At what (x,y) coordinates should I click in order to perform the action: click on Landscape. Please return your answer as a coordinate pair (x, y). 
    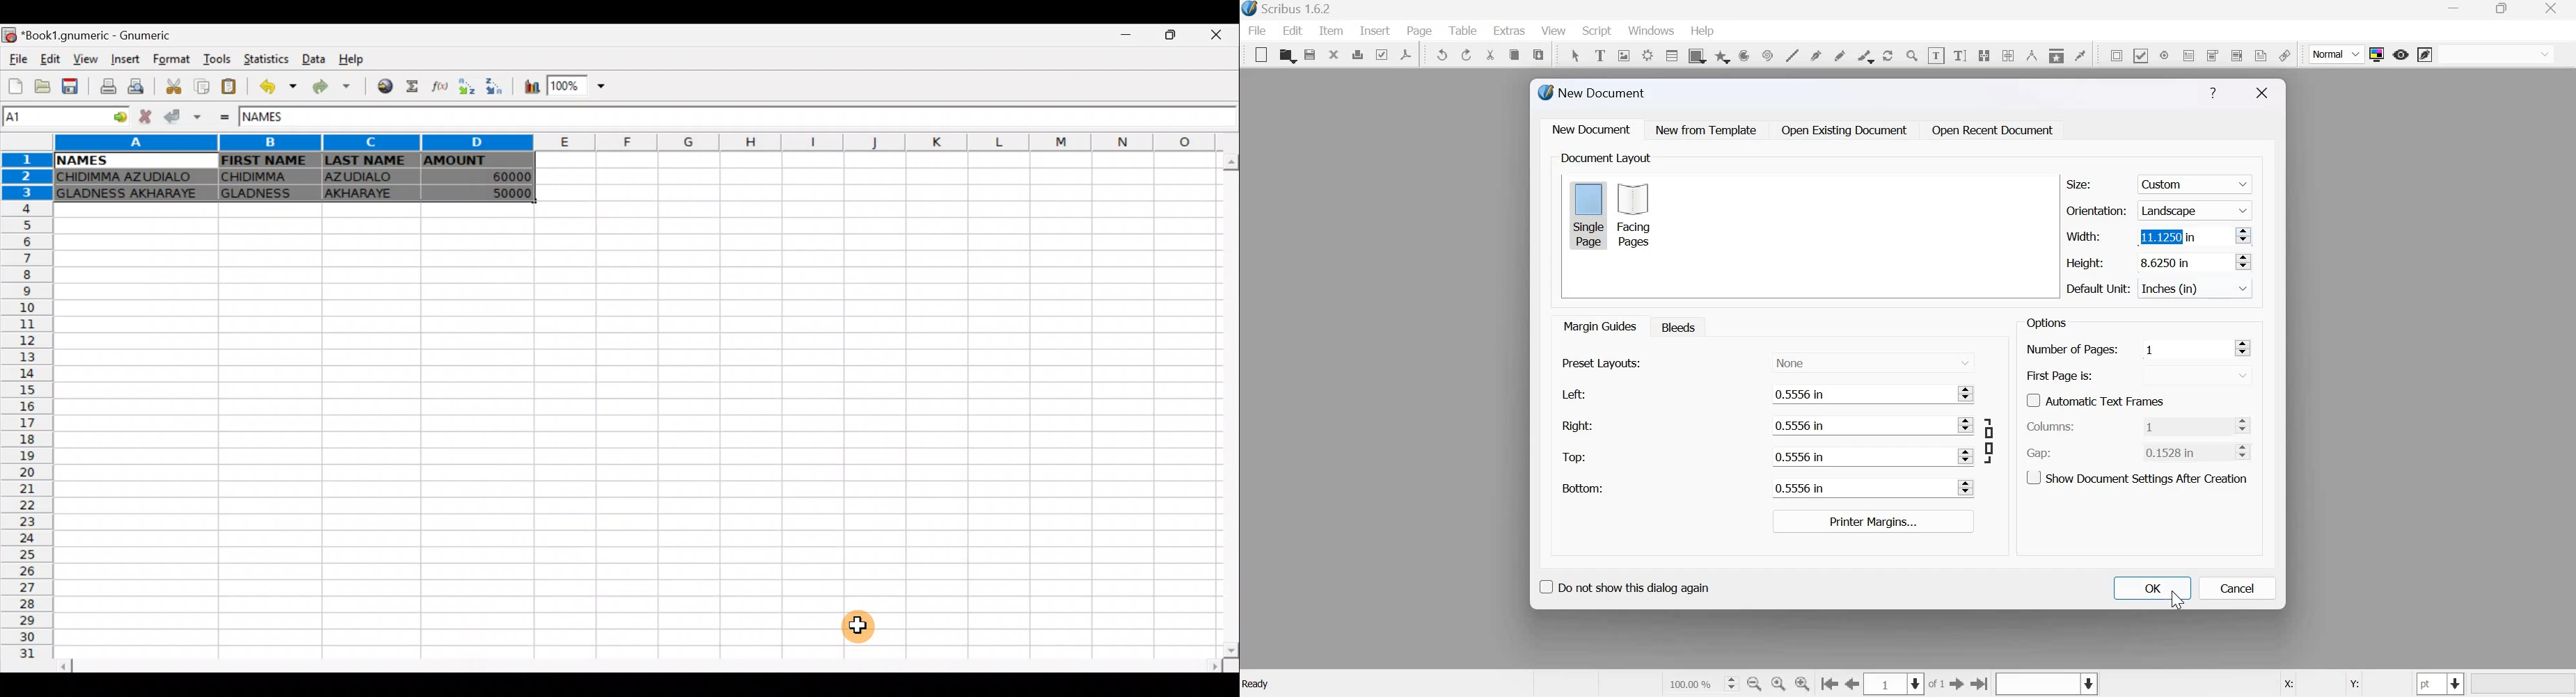
    Looking at the image, I should click on (2197, 209).